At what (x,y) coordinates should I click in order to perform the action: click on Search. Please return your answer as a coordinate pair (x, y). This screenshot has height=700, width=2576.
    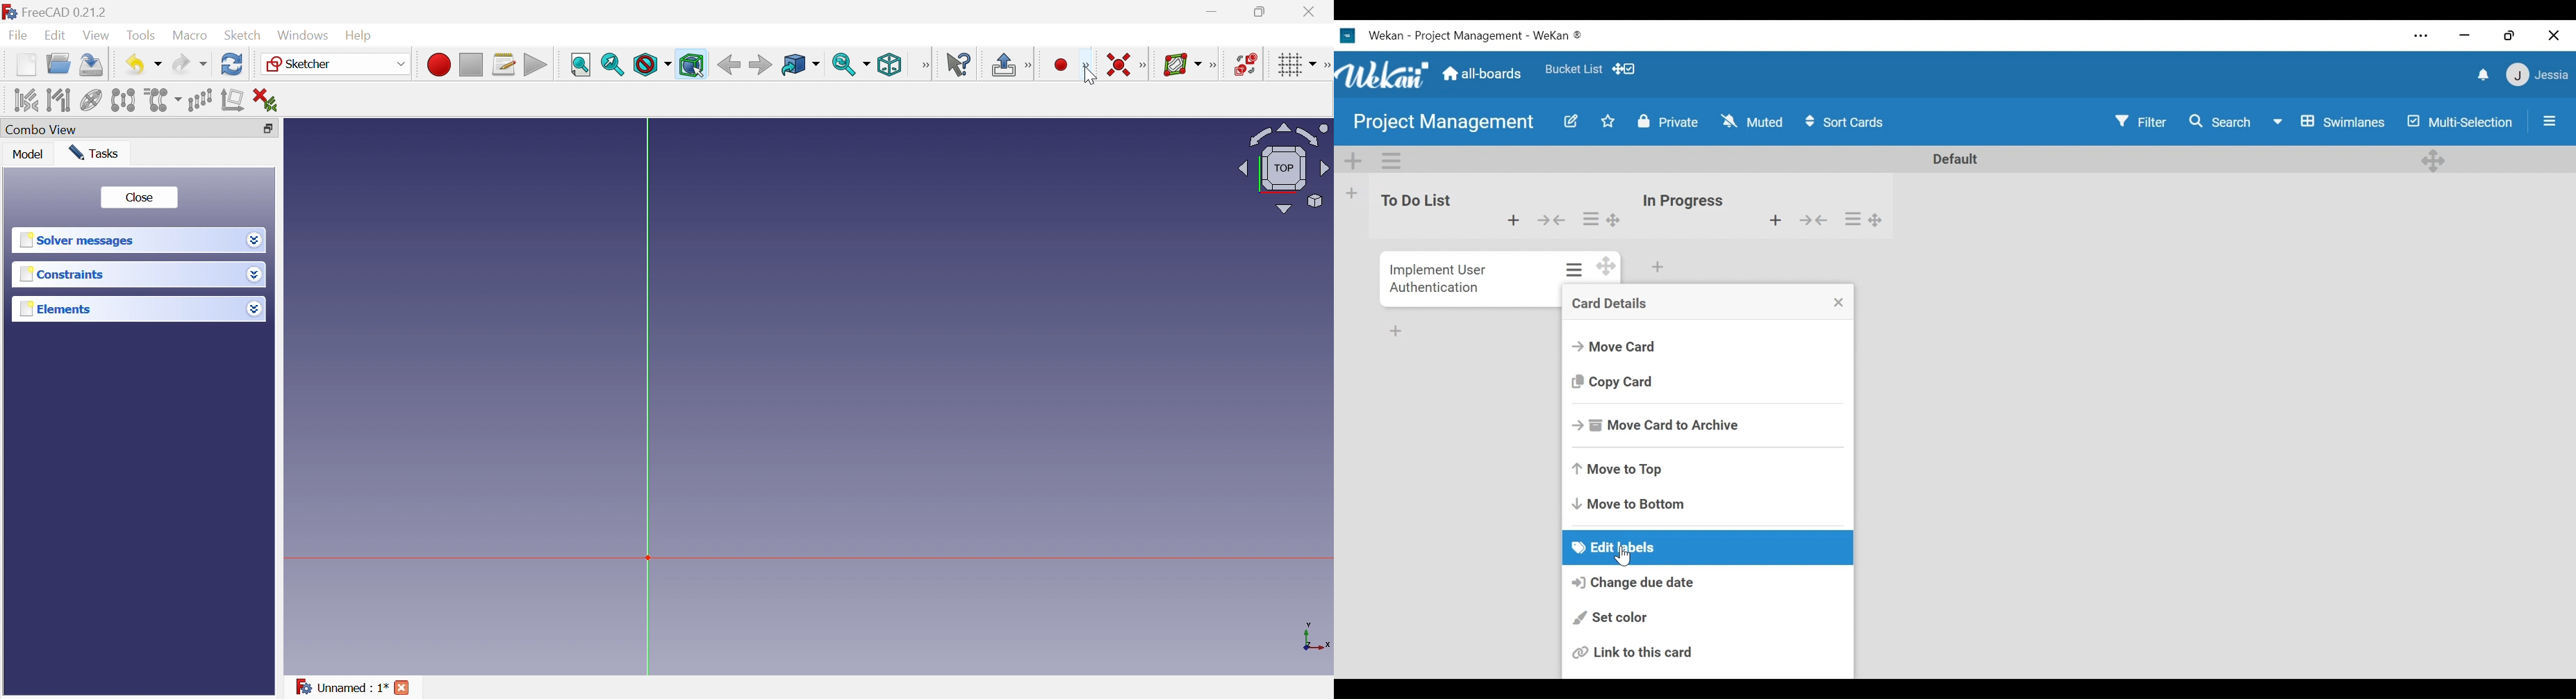
    Looking at the image, I should click on (2224, 121).